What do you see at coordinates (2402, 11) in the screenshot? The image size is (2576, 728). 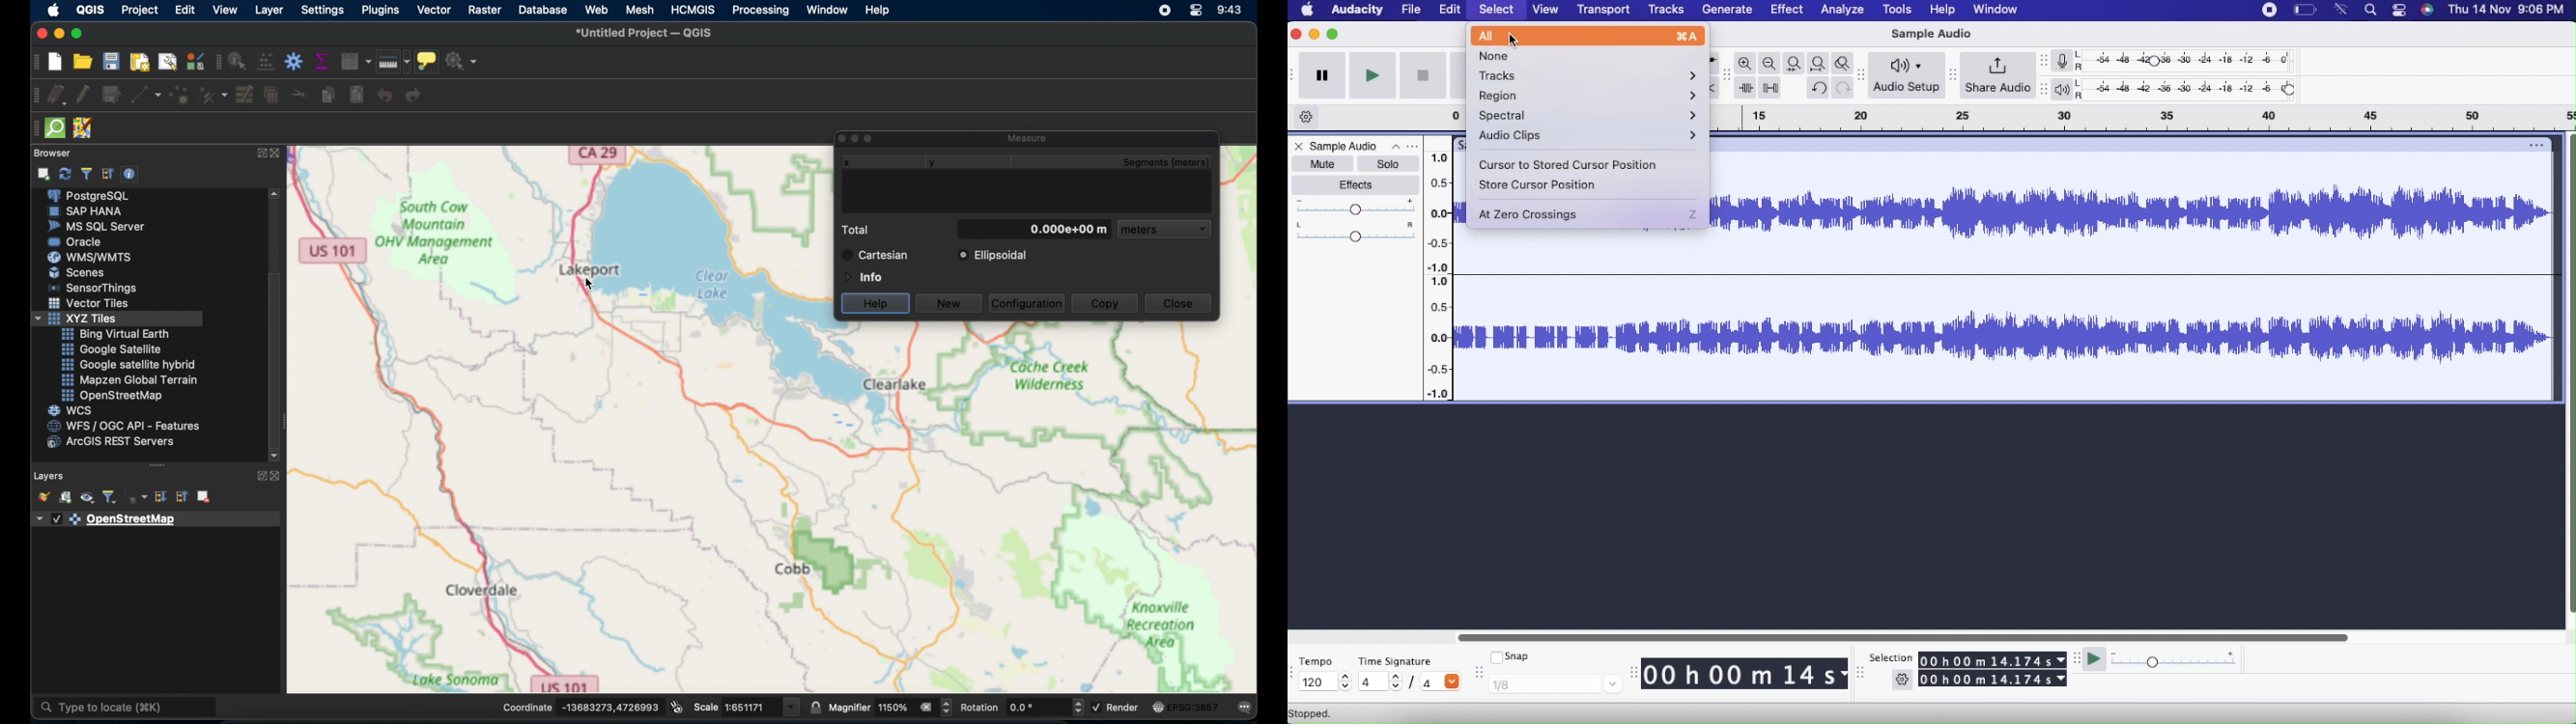 I see `Stack` at bounding box center [2402, 11].